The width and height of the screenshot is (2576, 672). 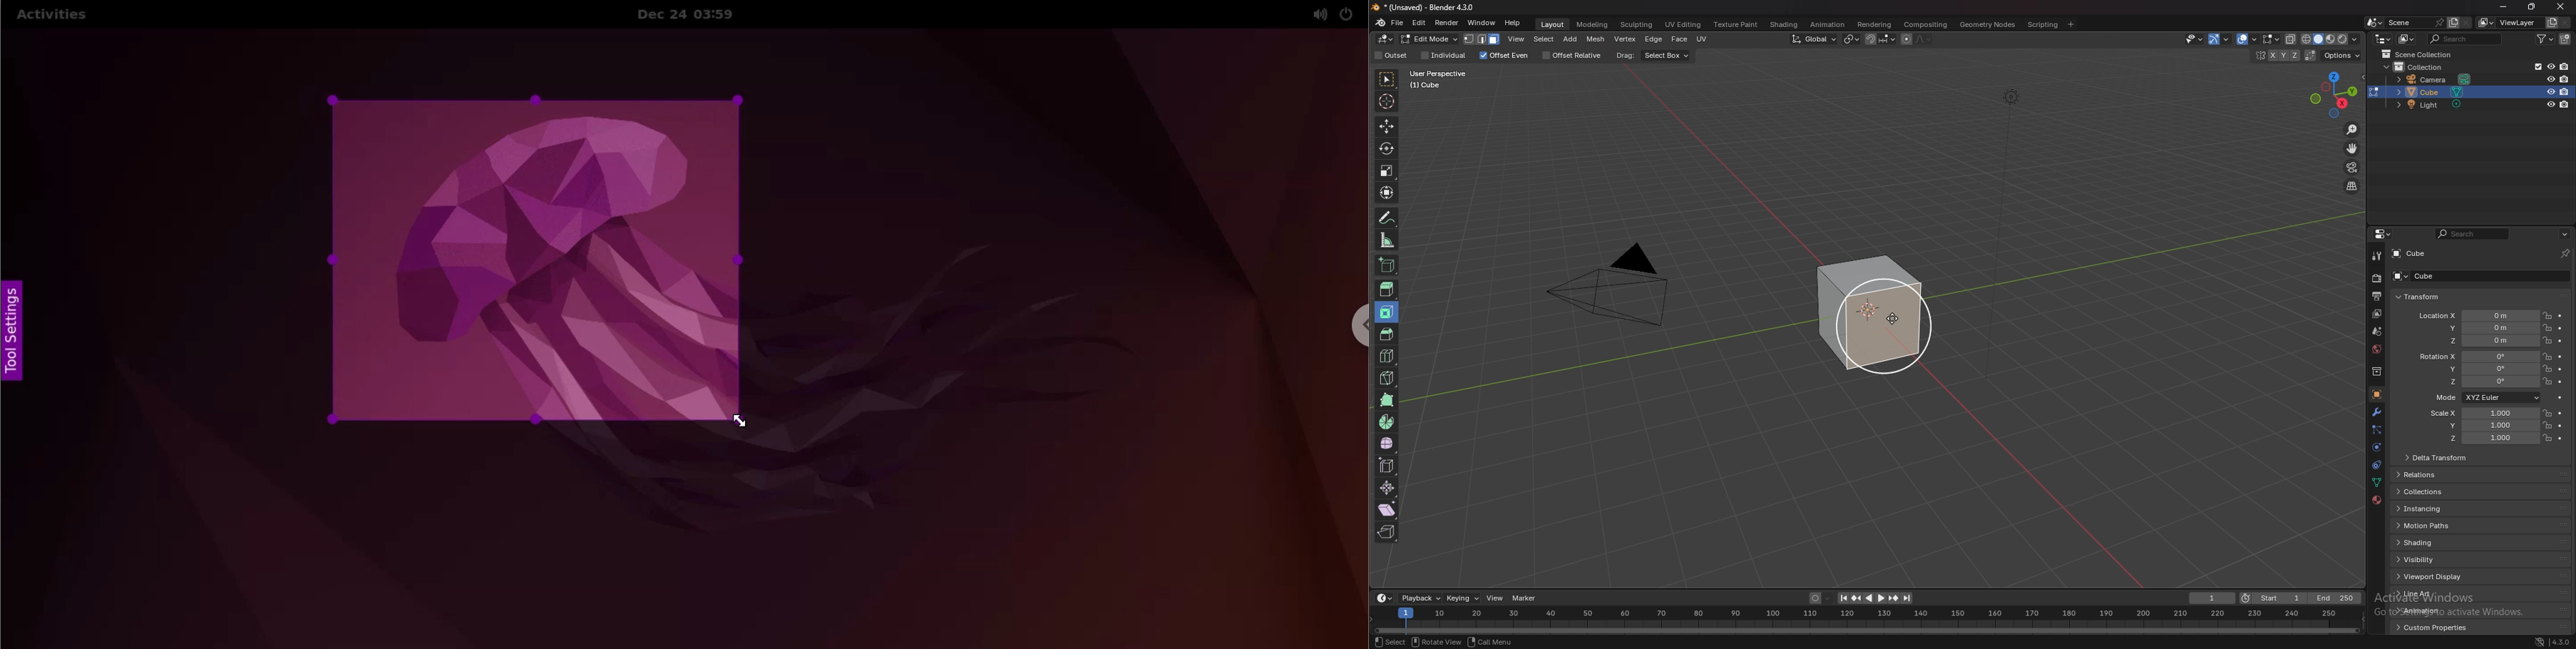 What do you see at coordinates (2424, 67) in the screenshot?
I see `collection` at bounding box center [2424, 67].